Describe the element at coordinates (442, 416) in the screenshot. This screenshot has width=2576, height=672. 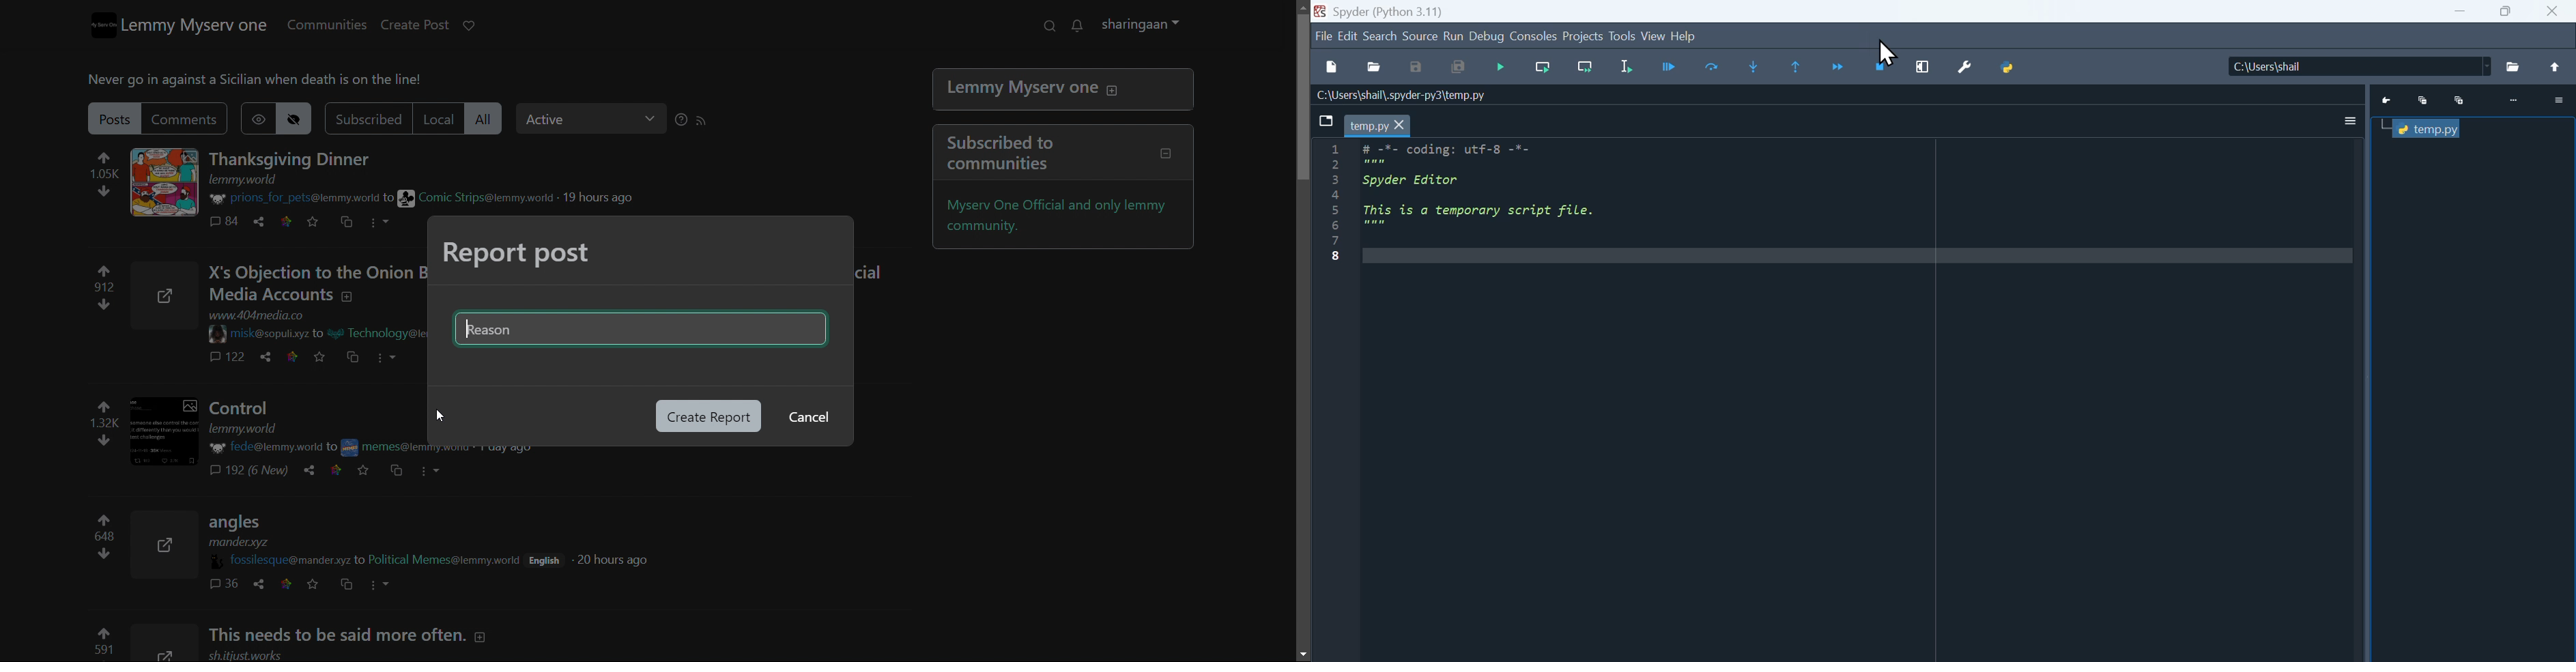
I see `cursor` at that location.